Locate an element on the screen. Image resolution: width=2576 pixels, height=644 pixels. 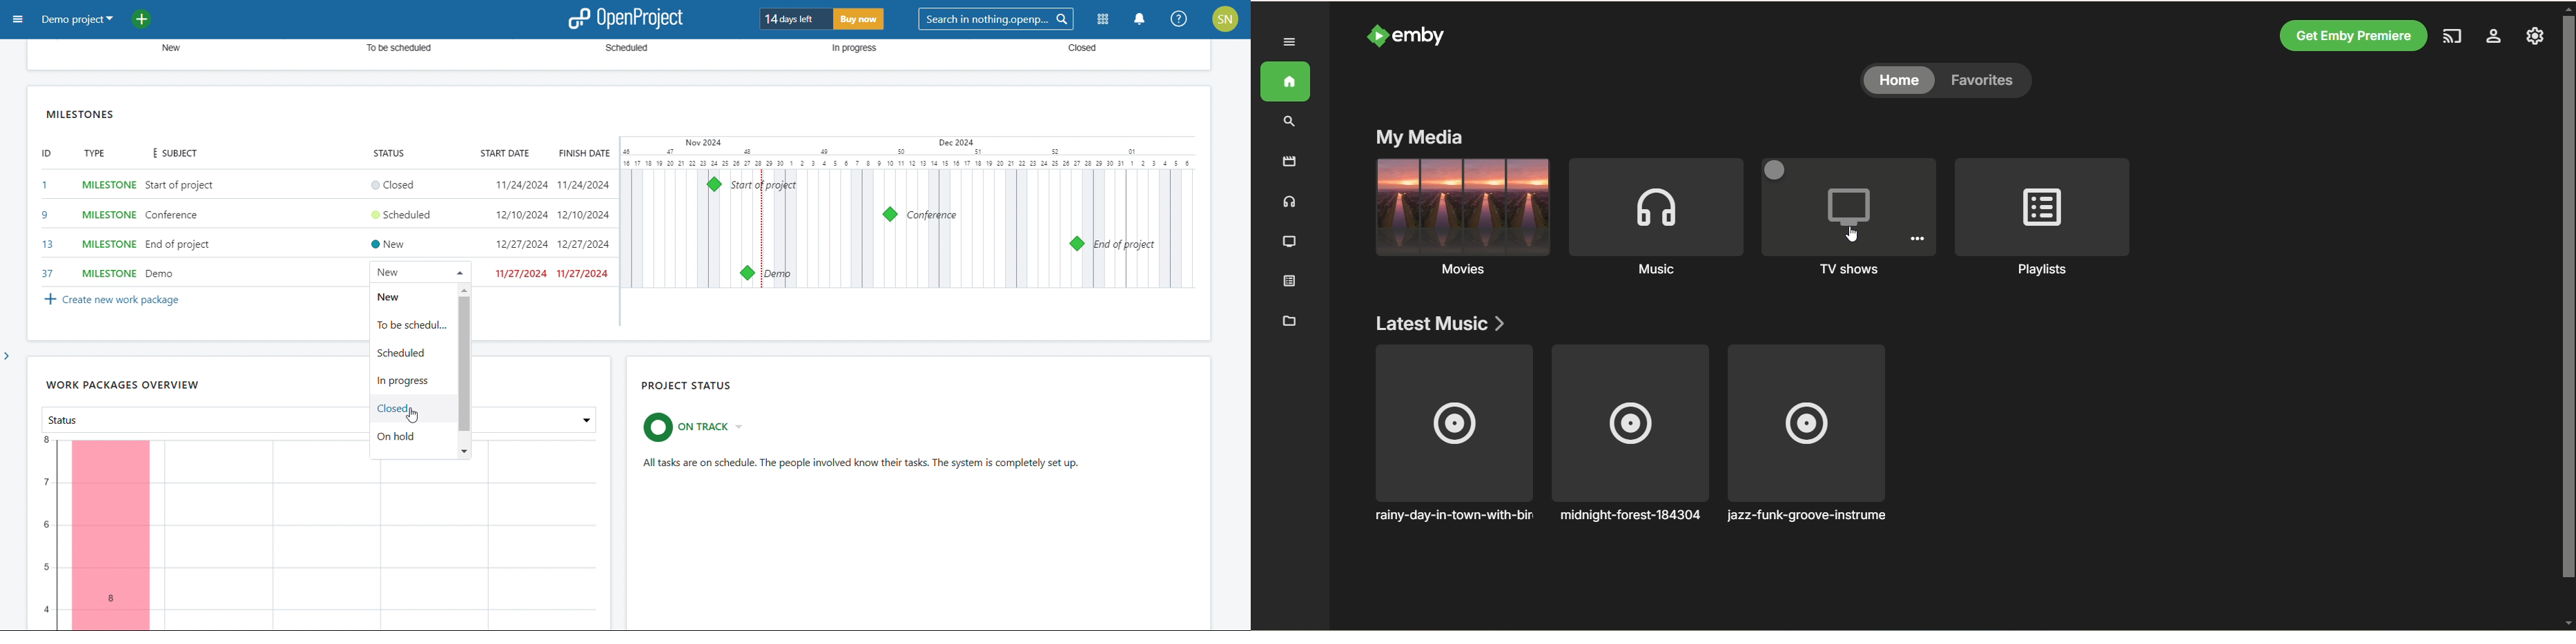
demo project selected is located at coordinates (76, 19).